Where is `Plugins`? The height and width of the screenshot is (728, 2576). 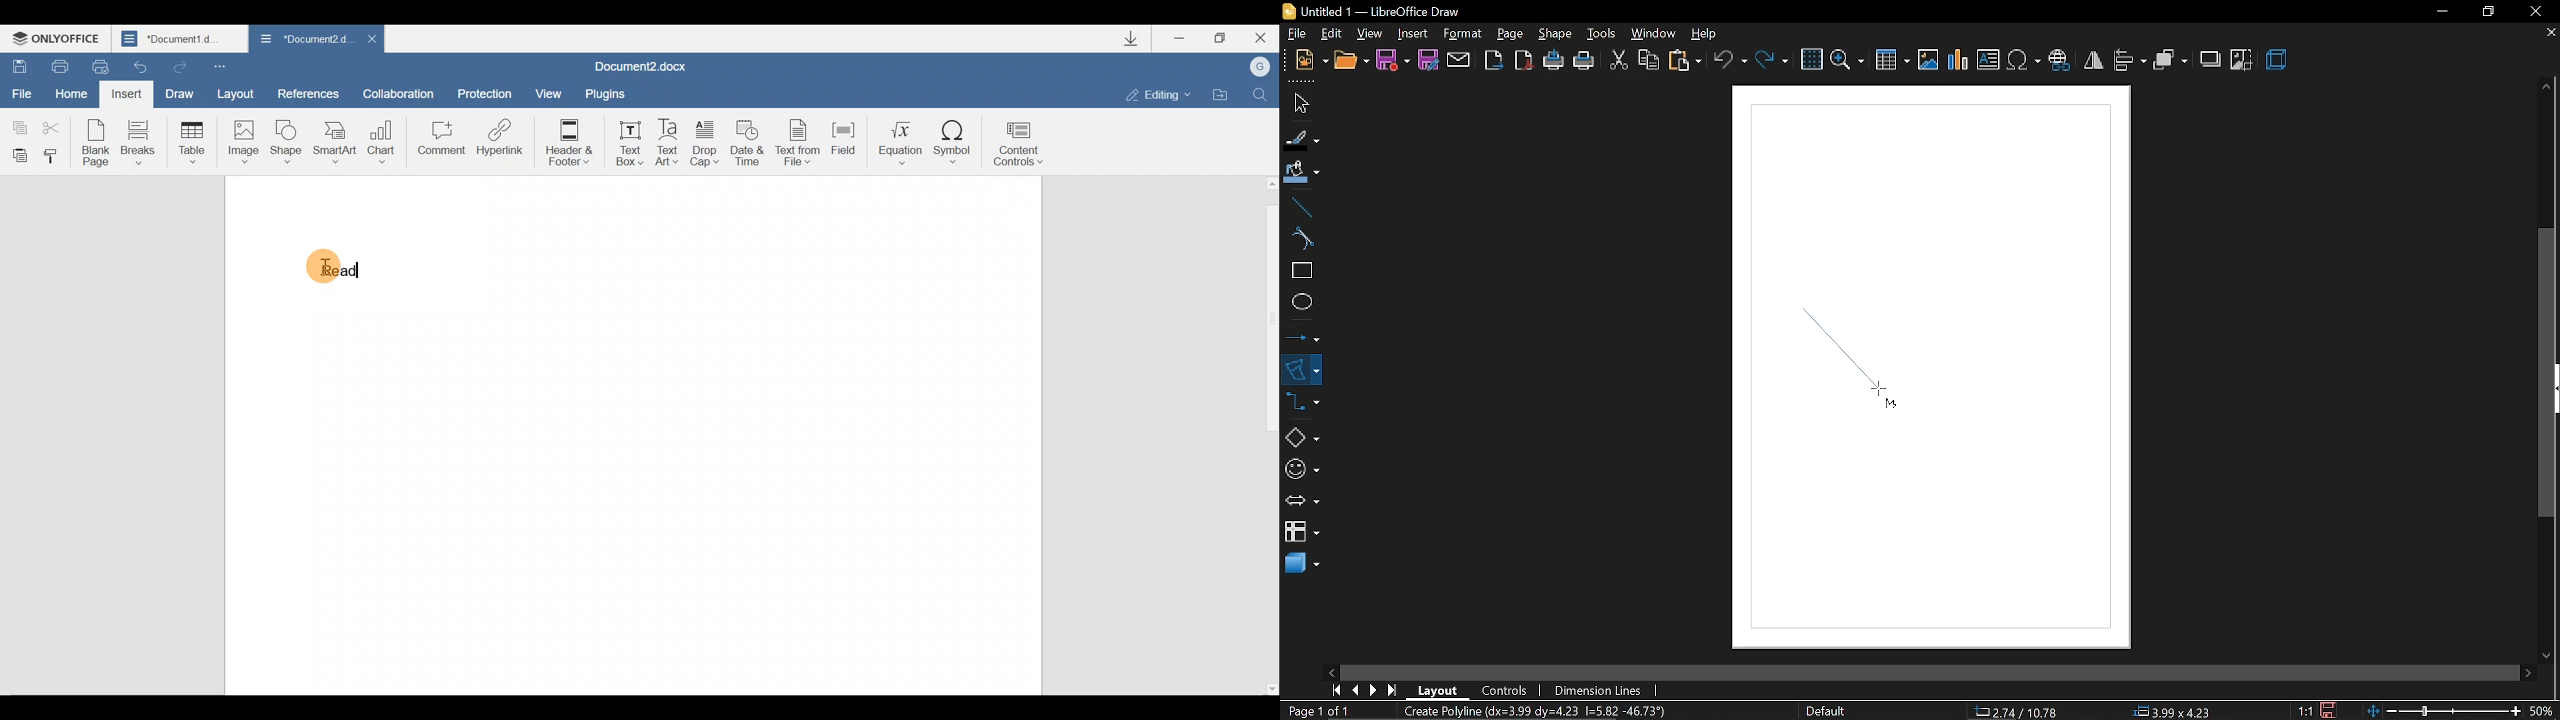 Plugins is located at coordinates (603, 93).